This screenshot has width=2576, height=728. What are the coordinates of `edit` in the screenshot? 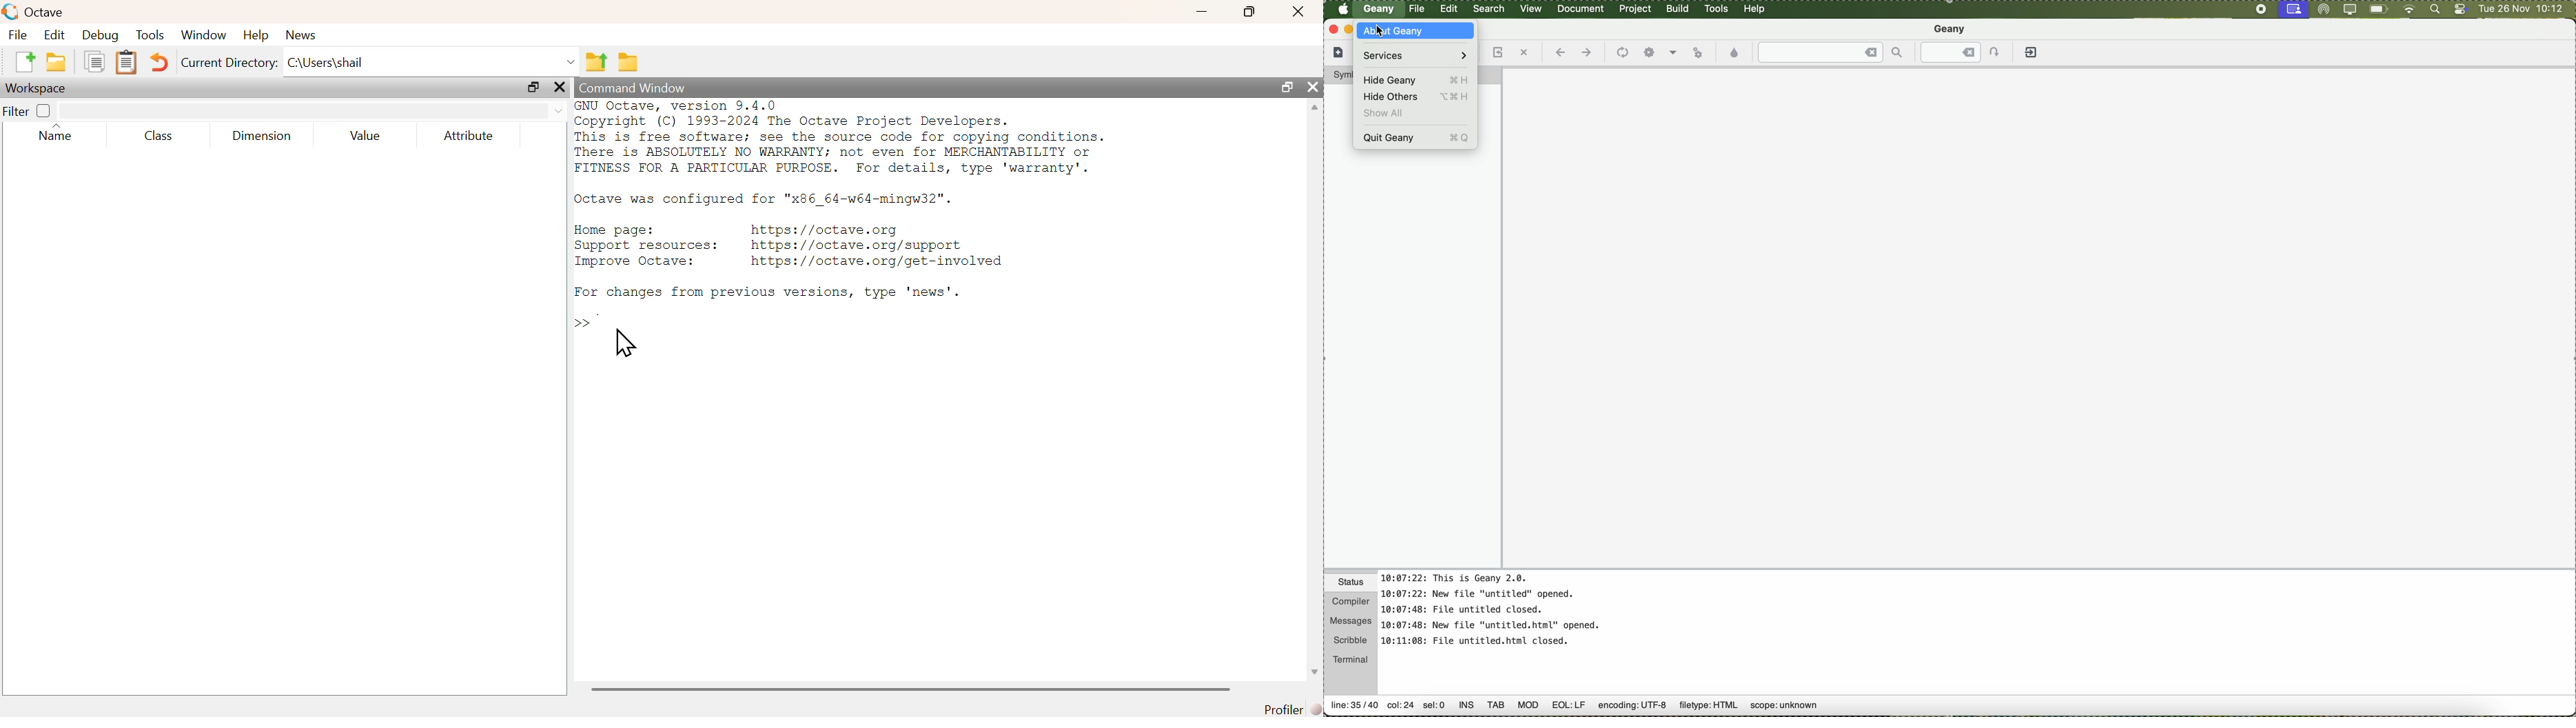 It's located at (57, 37).